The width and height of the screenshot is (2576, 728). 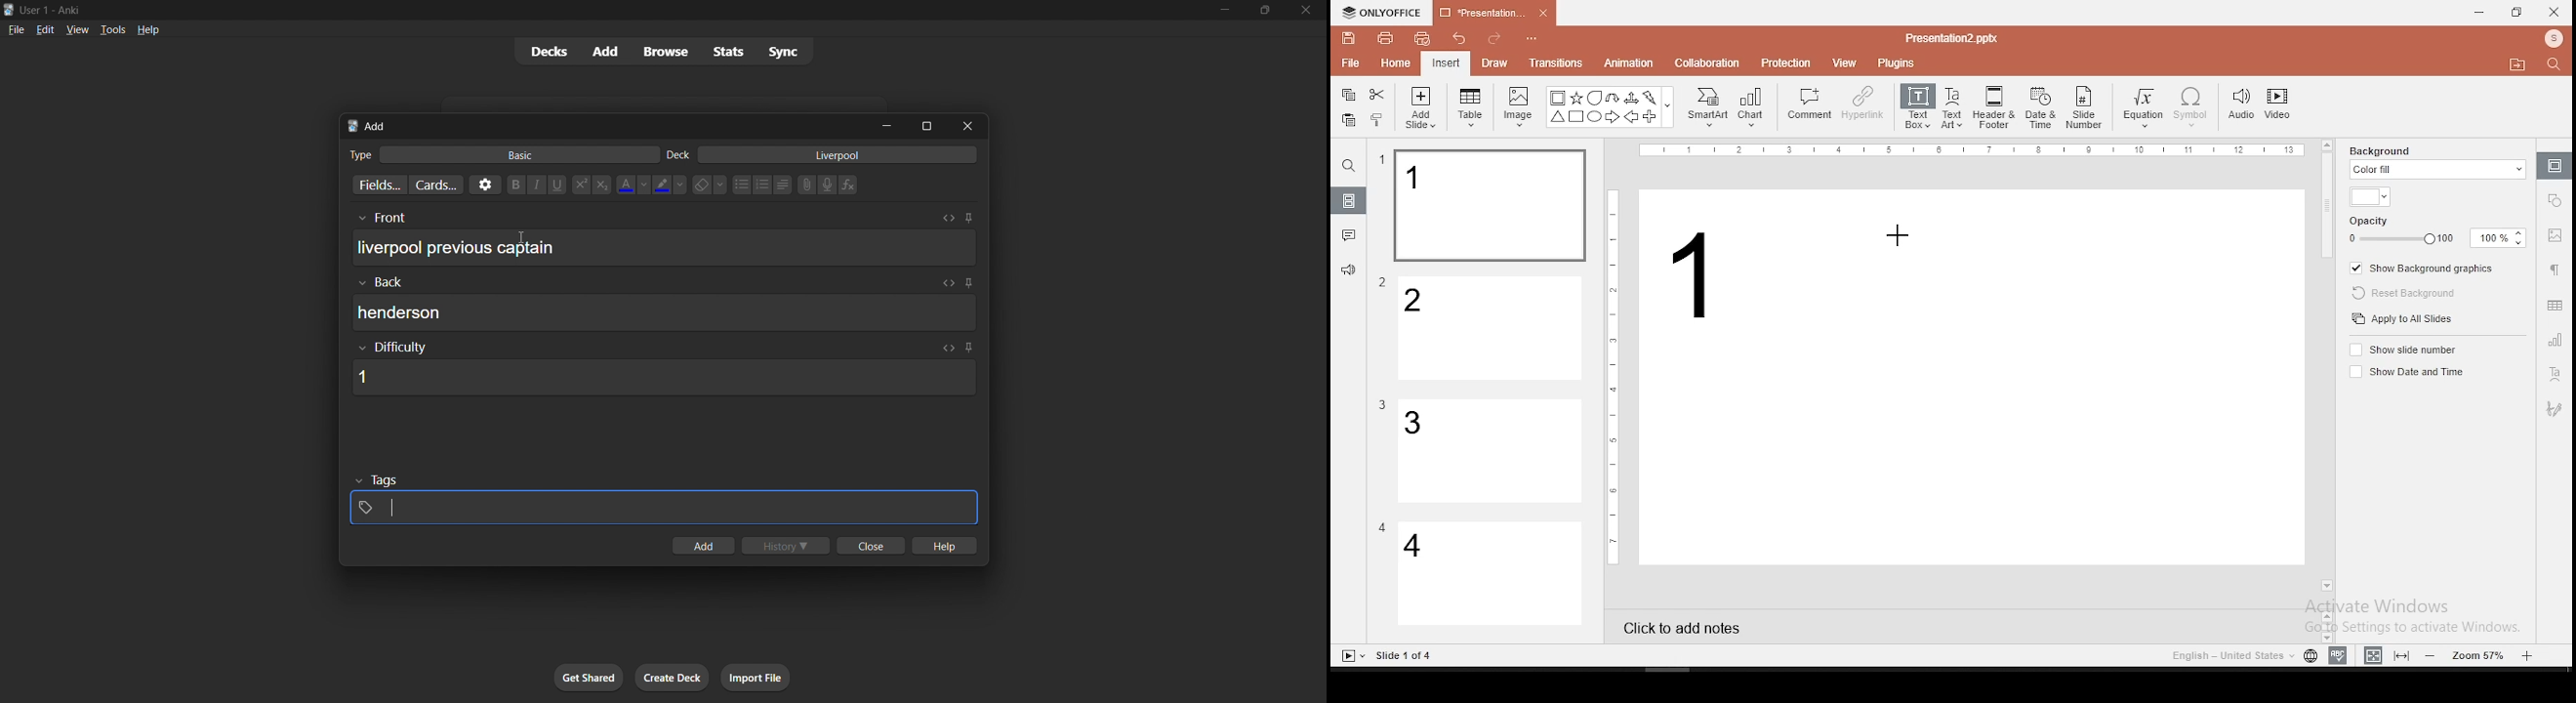 I want to click on , so click(x=2550, y=408).